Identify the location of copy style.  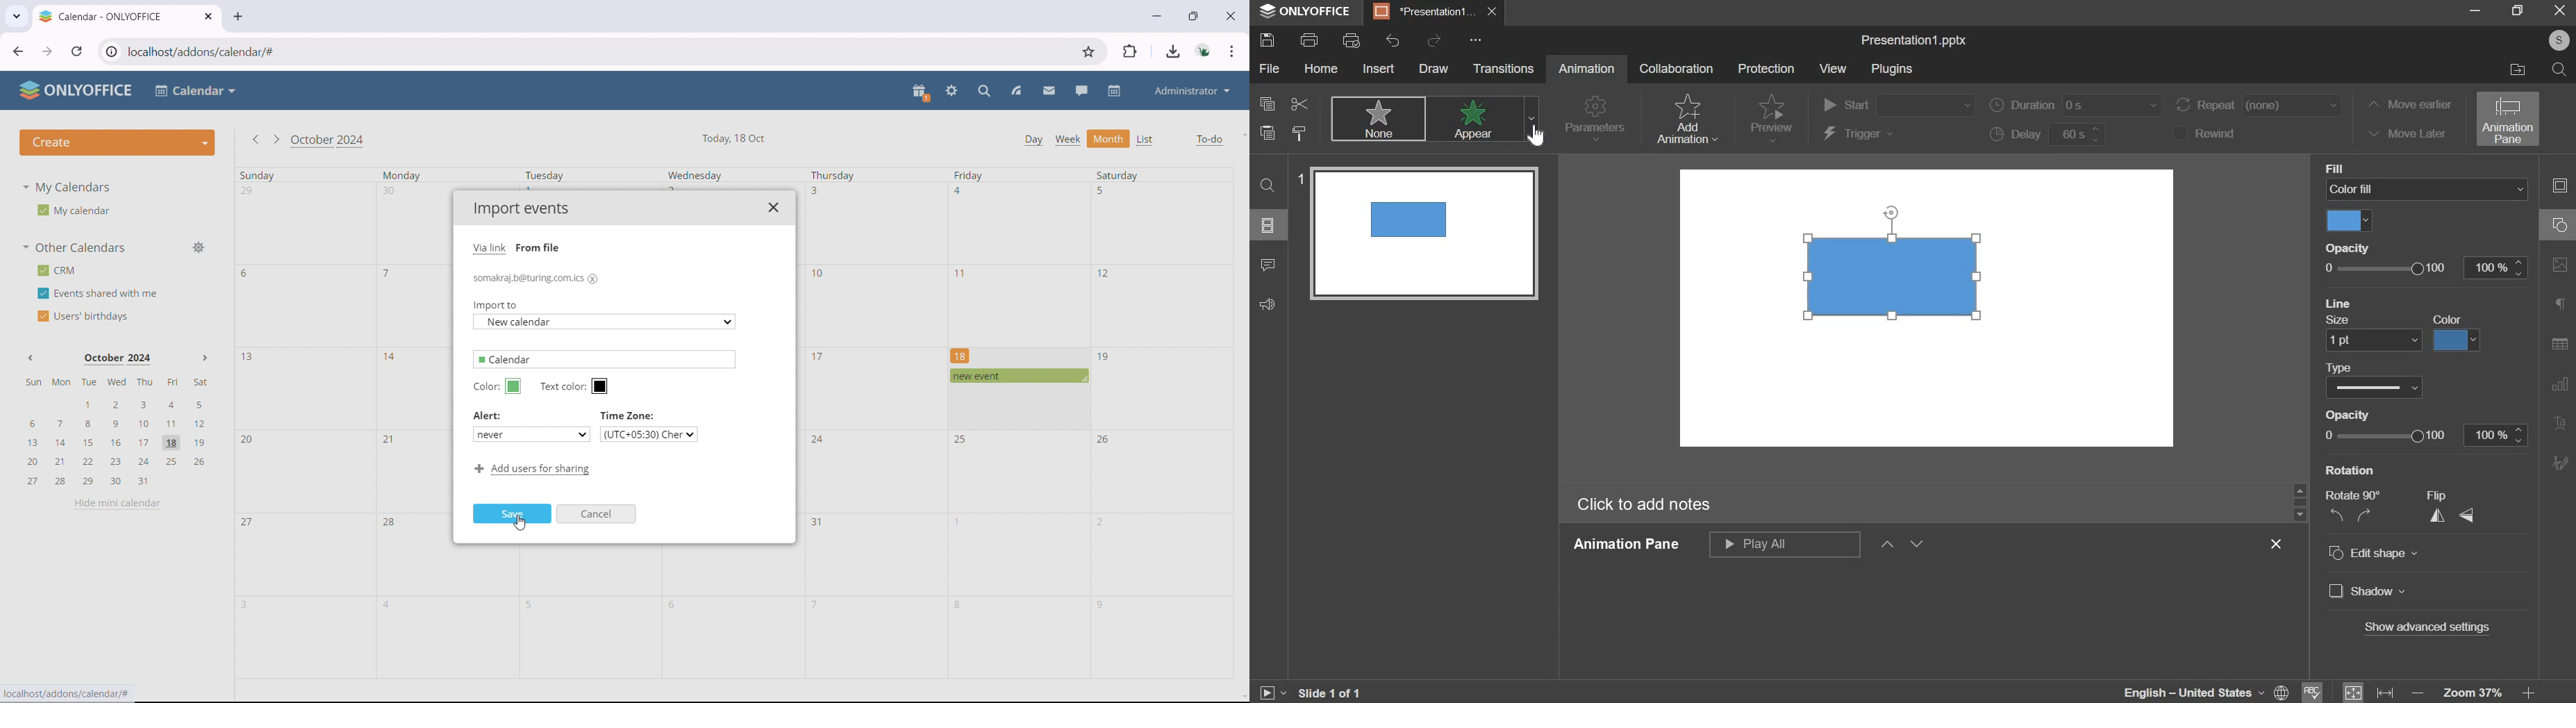
(1301, 133).